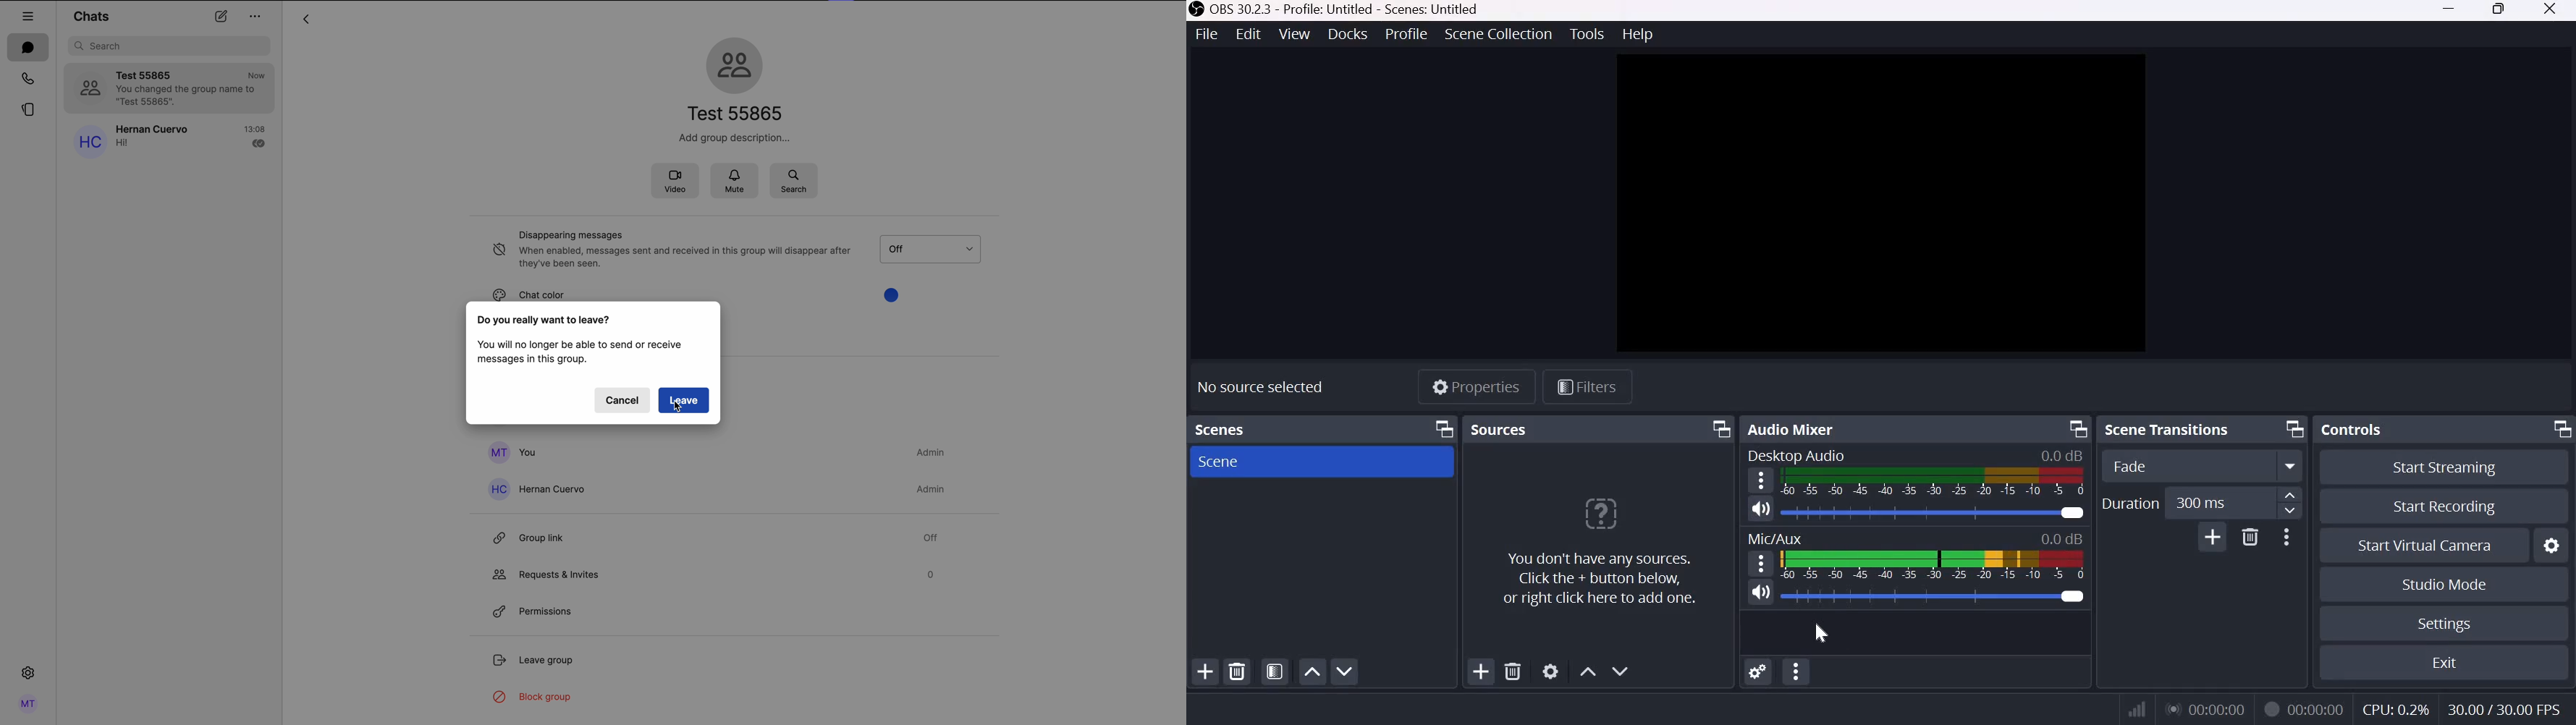 This screenshot has height=728, width=2576. Describe the element at coordinates (1822, 634) in the screenshot. I see `cursor` at that location.